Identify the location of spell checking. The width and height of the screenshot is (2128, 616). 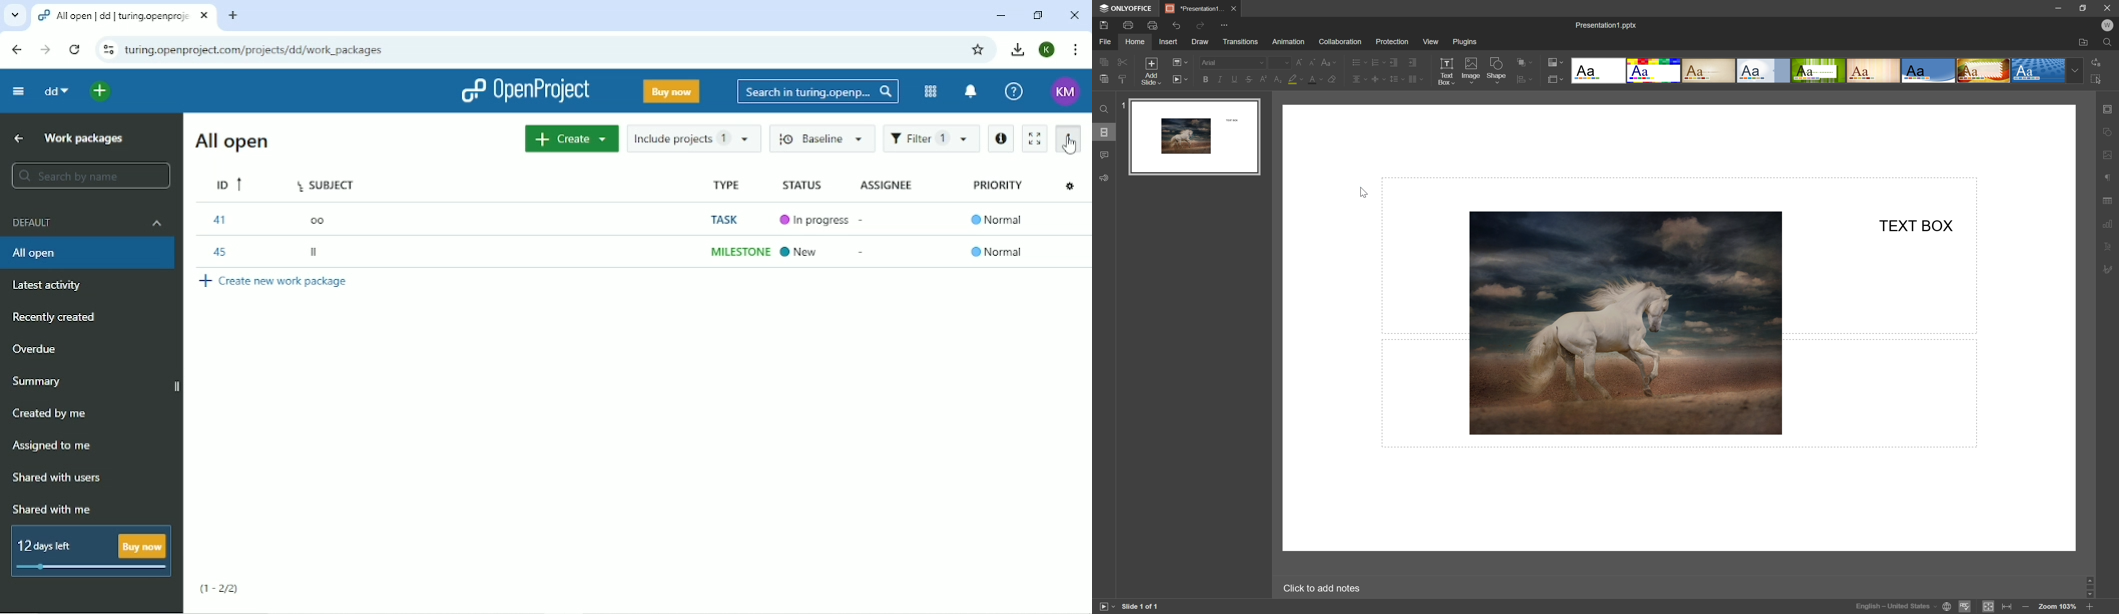
(1966, 607).